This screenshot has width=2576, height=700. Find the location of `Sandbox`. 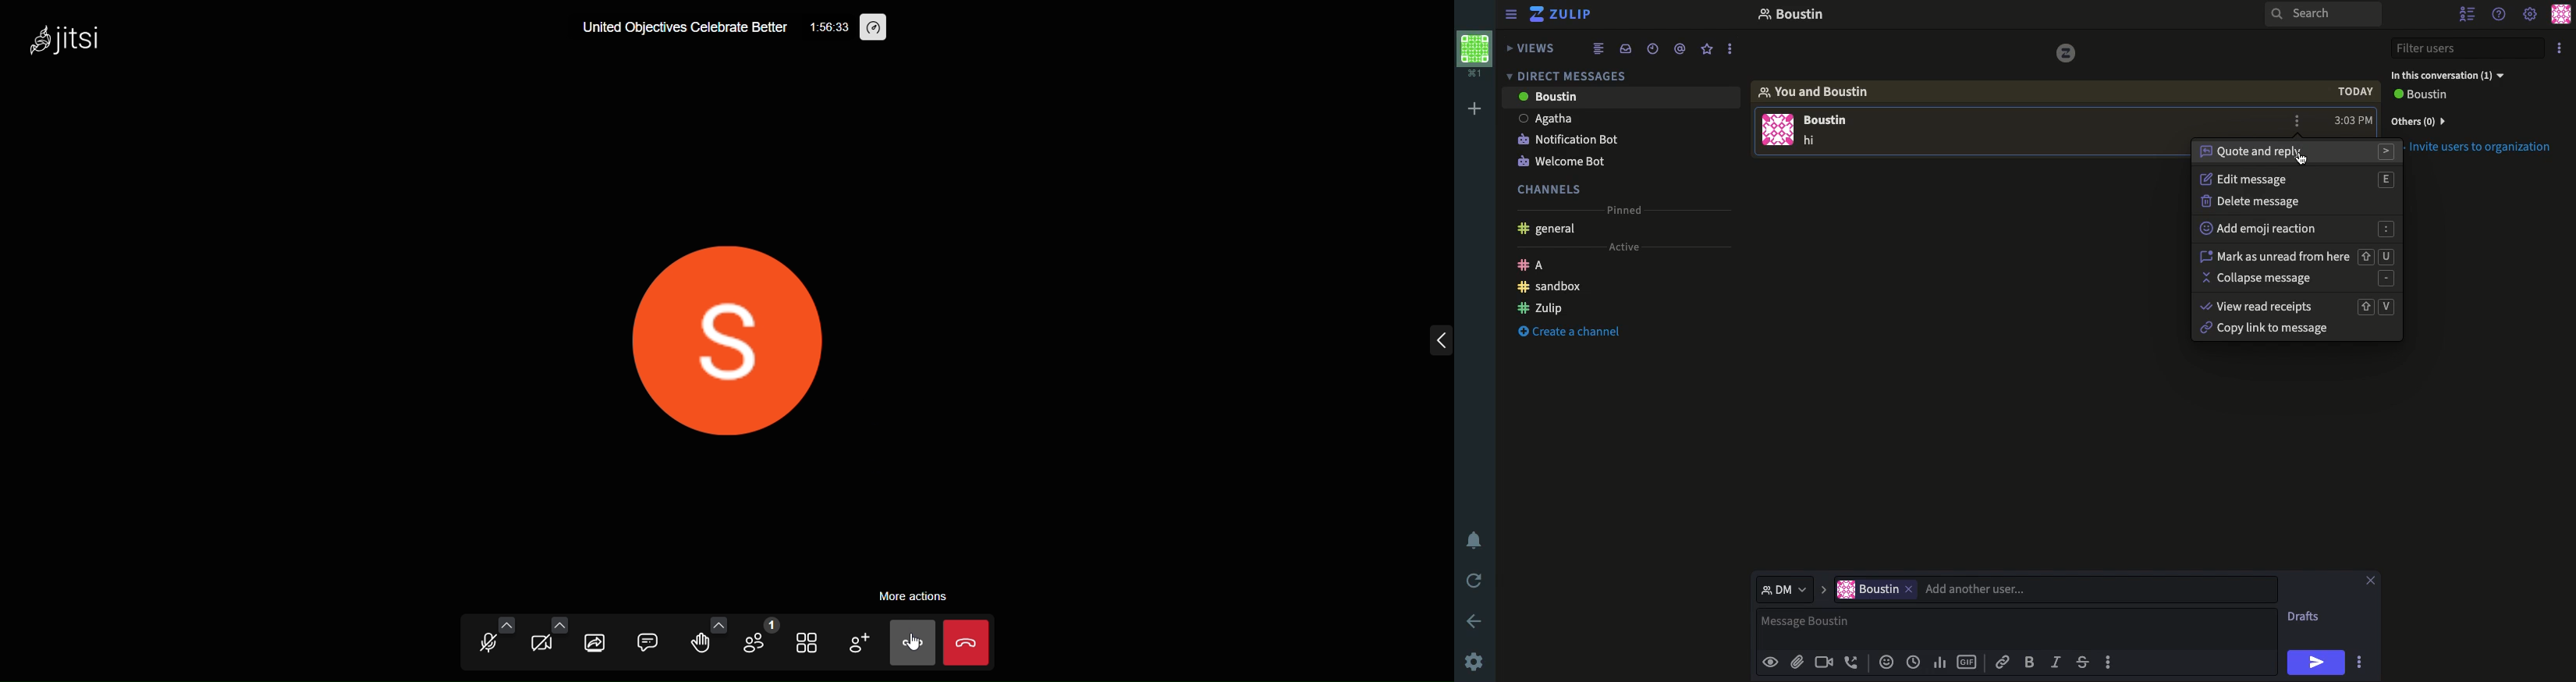

Sandbox is located at coordinates (1552, 286).